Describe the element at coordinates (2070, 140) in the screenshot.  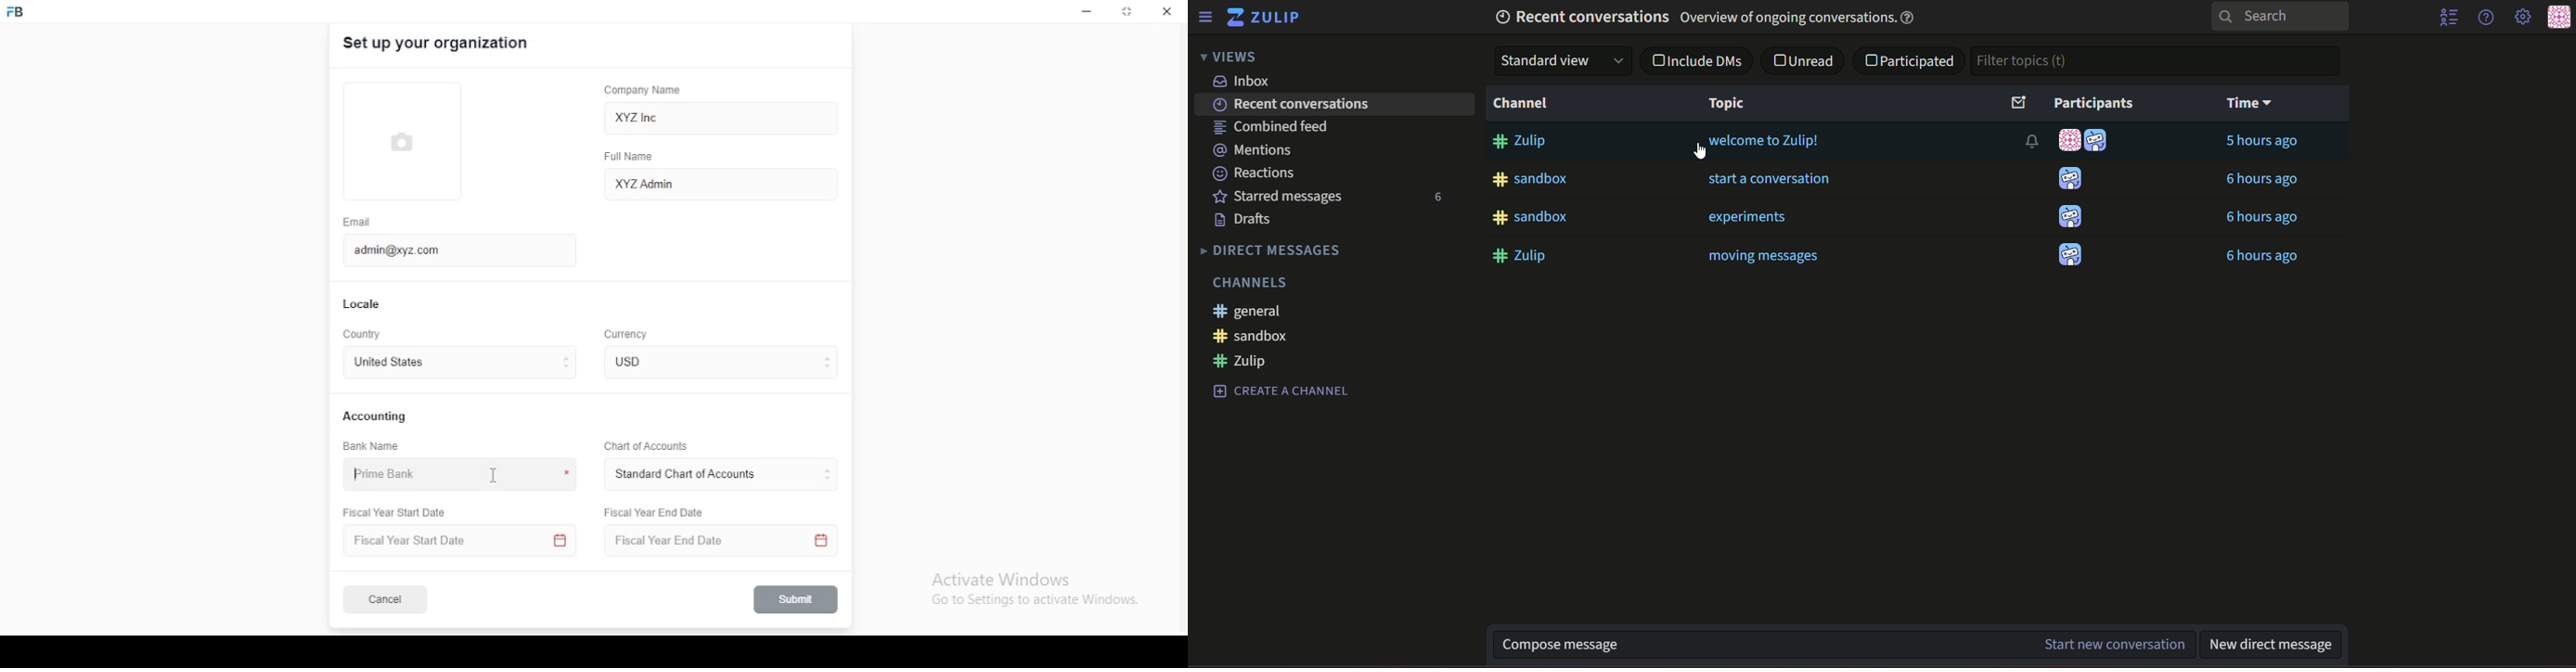
I see `icon` at that location.